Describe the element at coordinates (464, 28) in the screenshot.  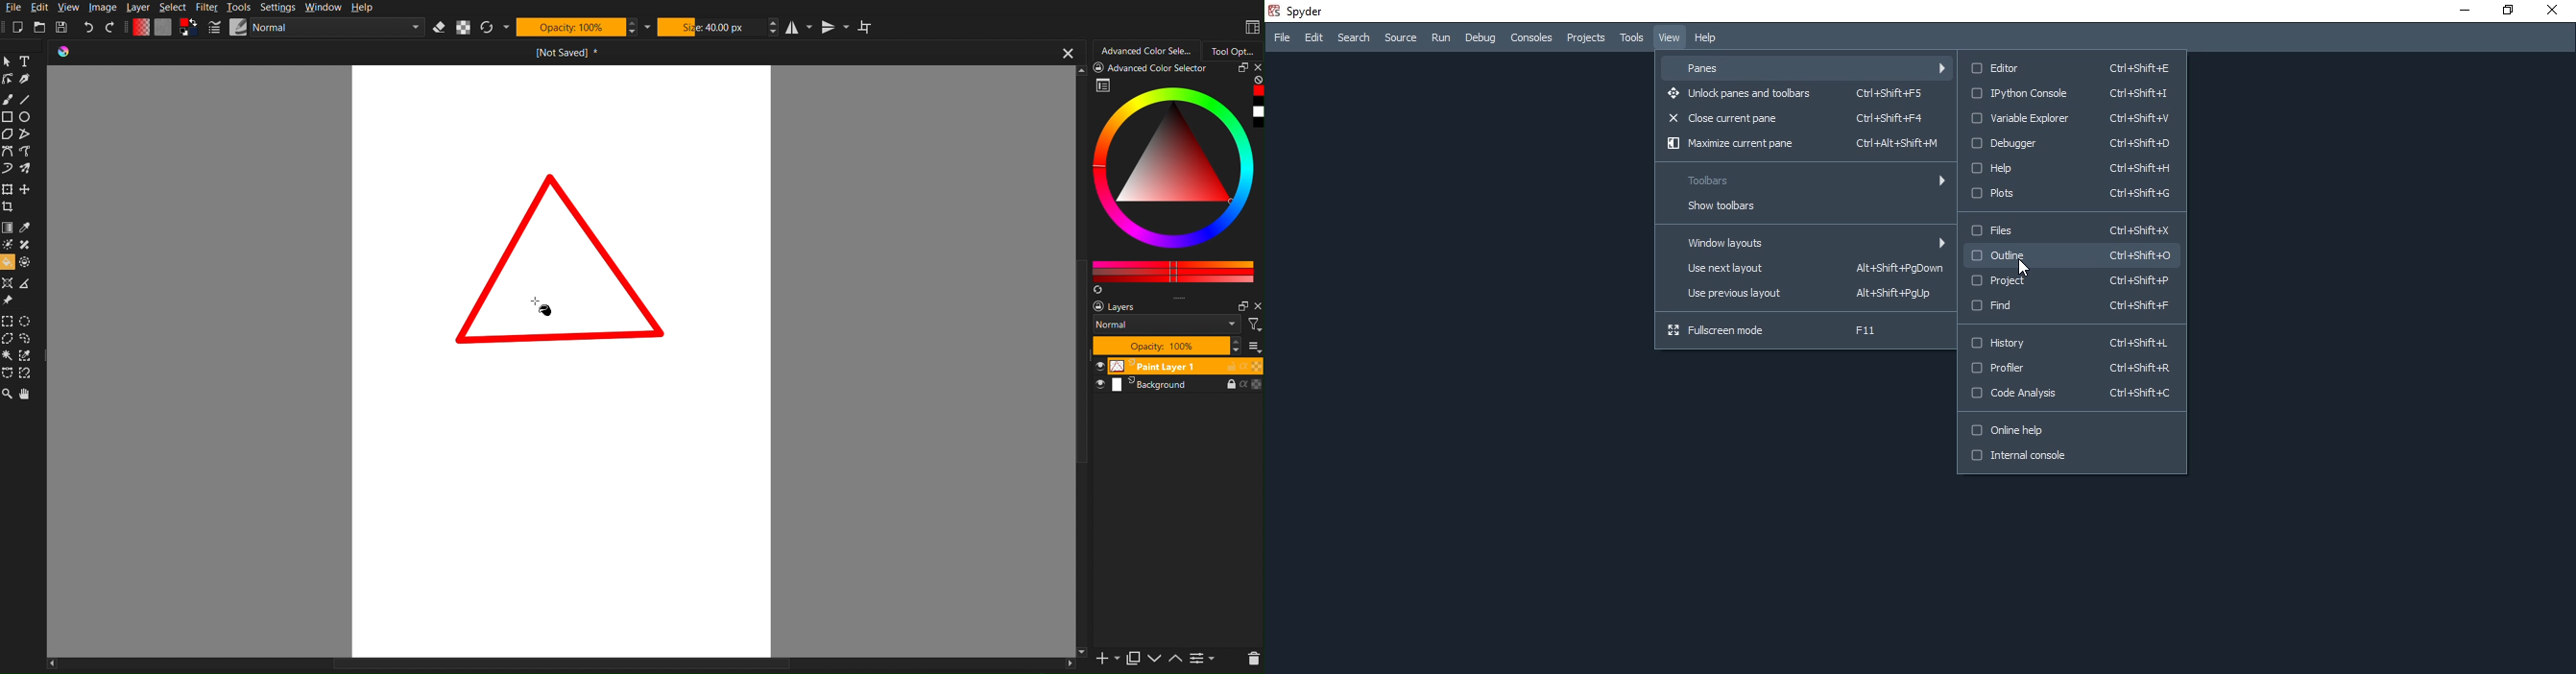
I see `Alpha` at that location.